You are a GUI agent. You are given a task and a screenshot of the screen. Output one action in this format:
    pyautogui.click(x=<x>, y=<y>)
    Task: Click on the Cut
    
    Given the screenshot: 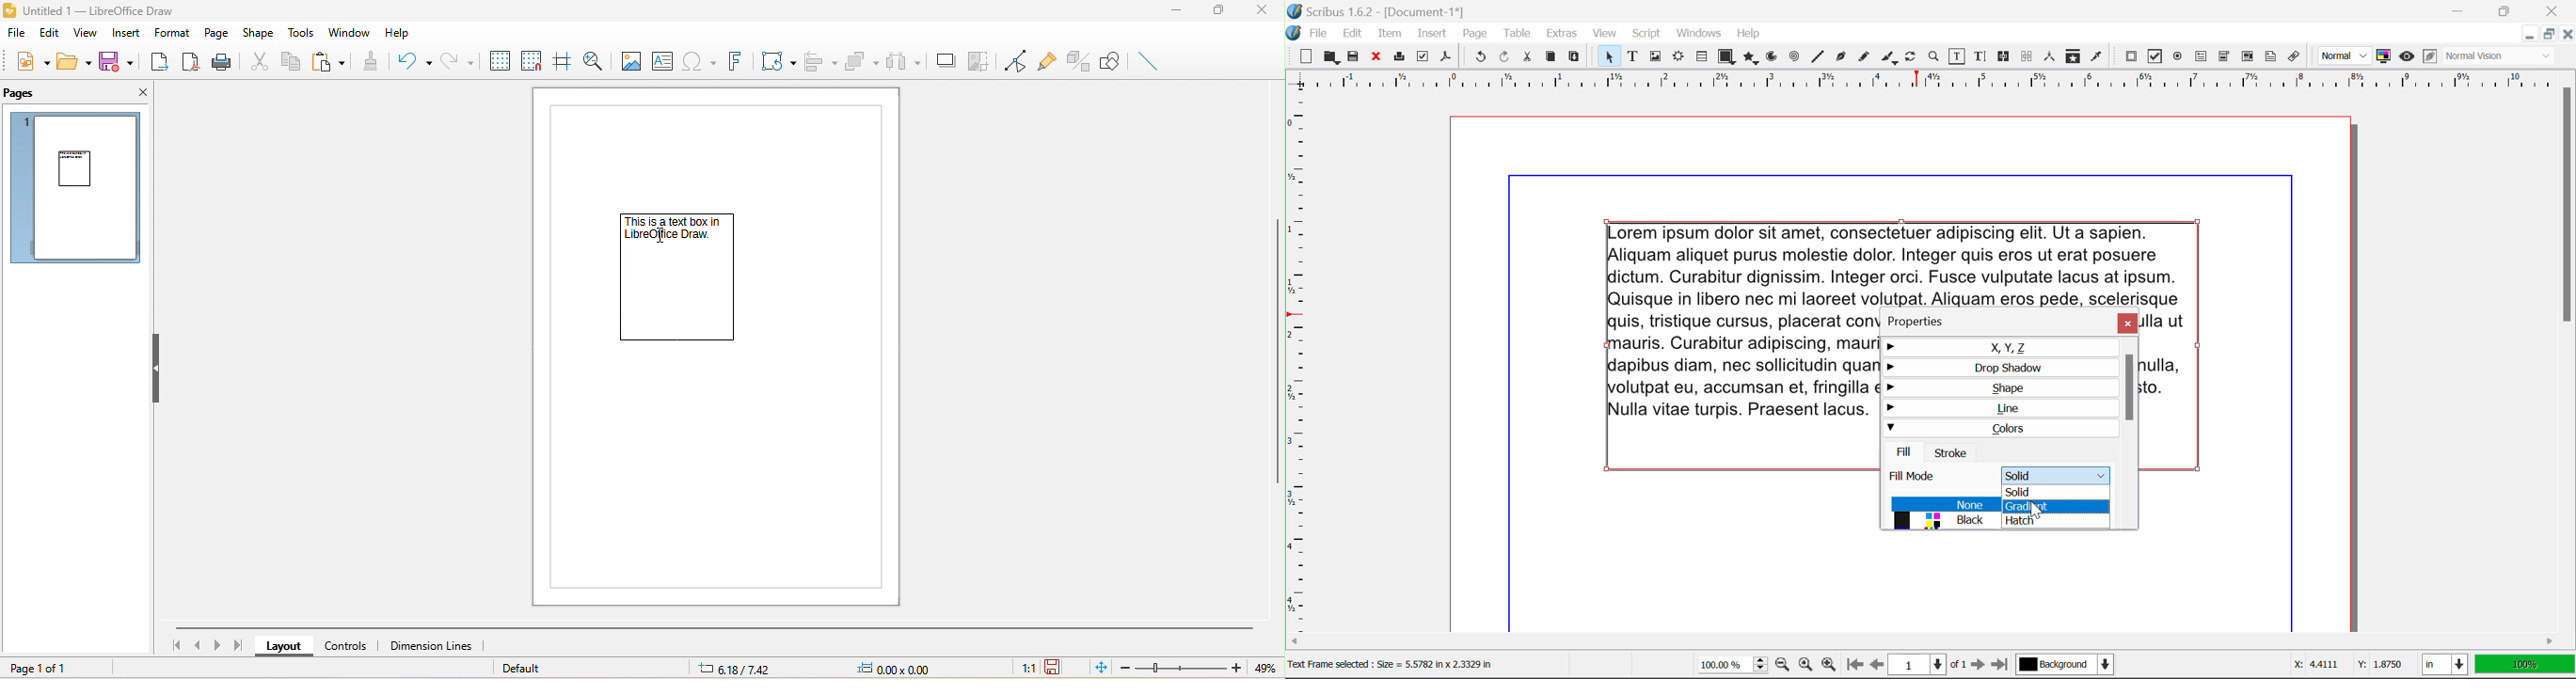 What is the action you would take?
    pyautogui.click(x=1527, y=57)
    